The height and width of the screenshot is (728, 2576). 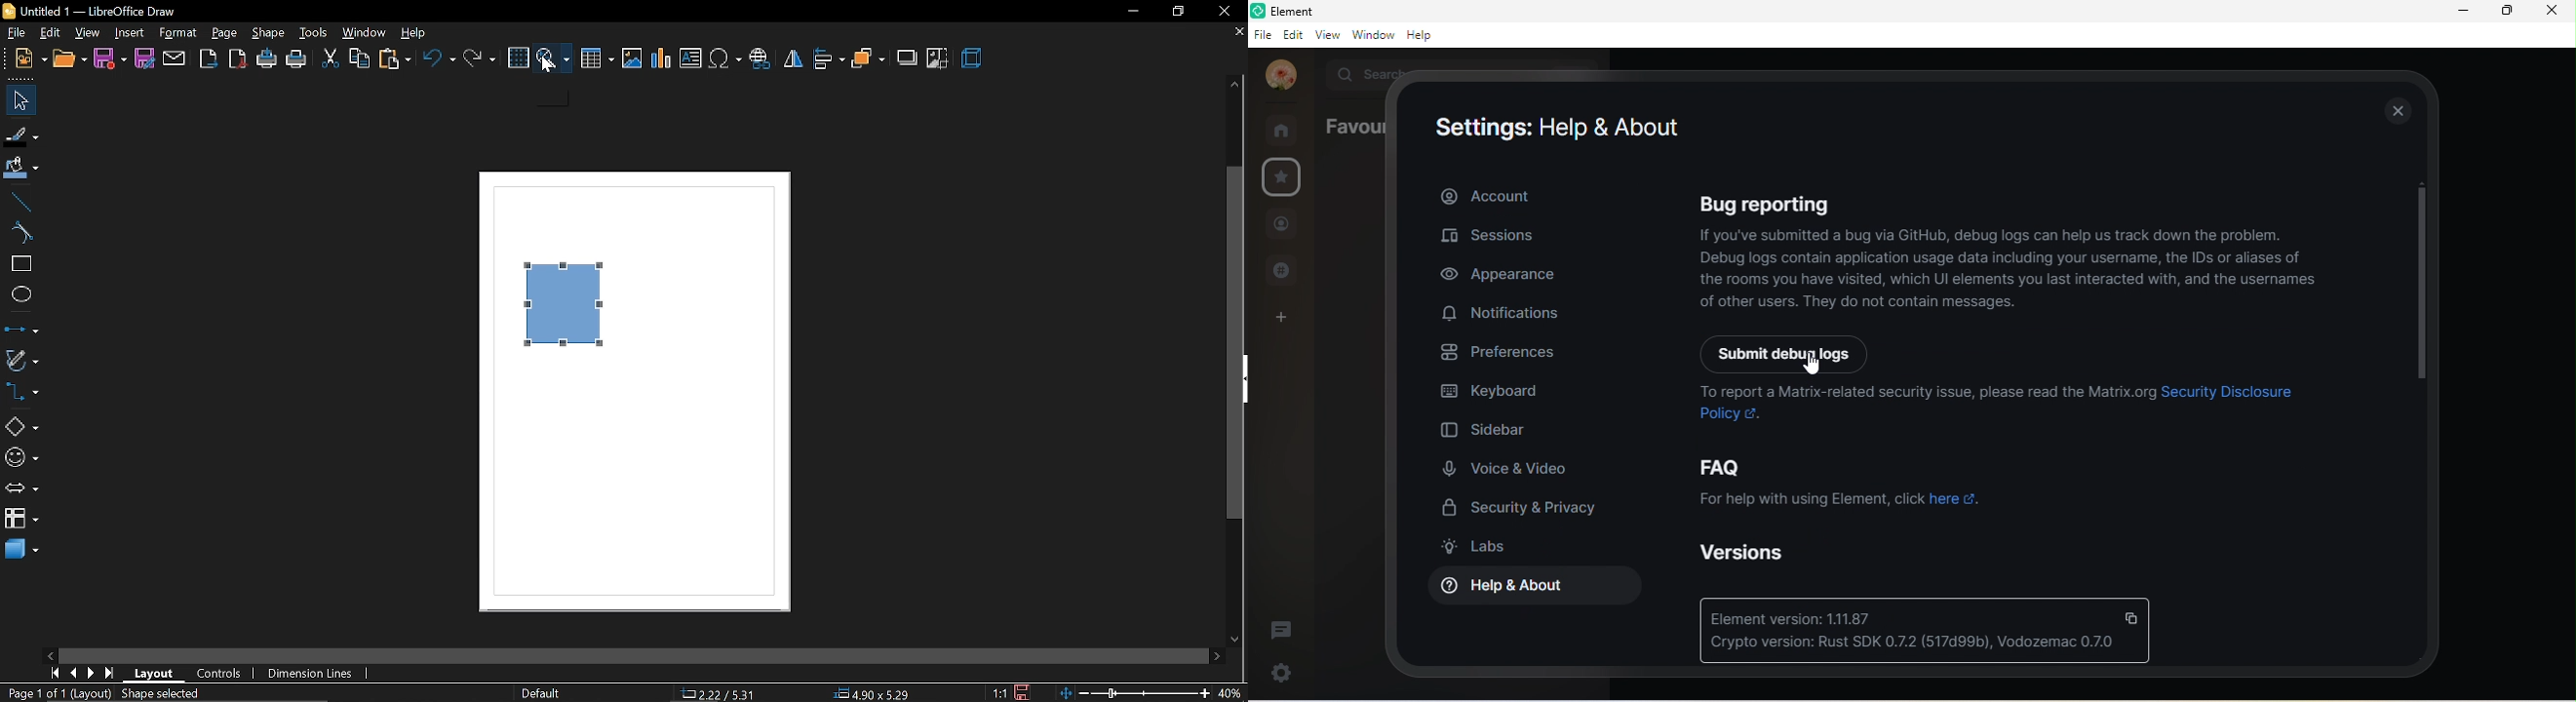 What do you see at coordinates (829, 58) in the screenshot?
I see `align` at bounding box center [829, 58].